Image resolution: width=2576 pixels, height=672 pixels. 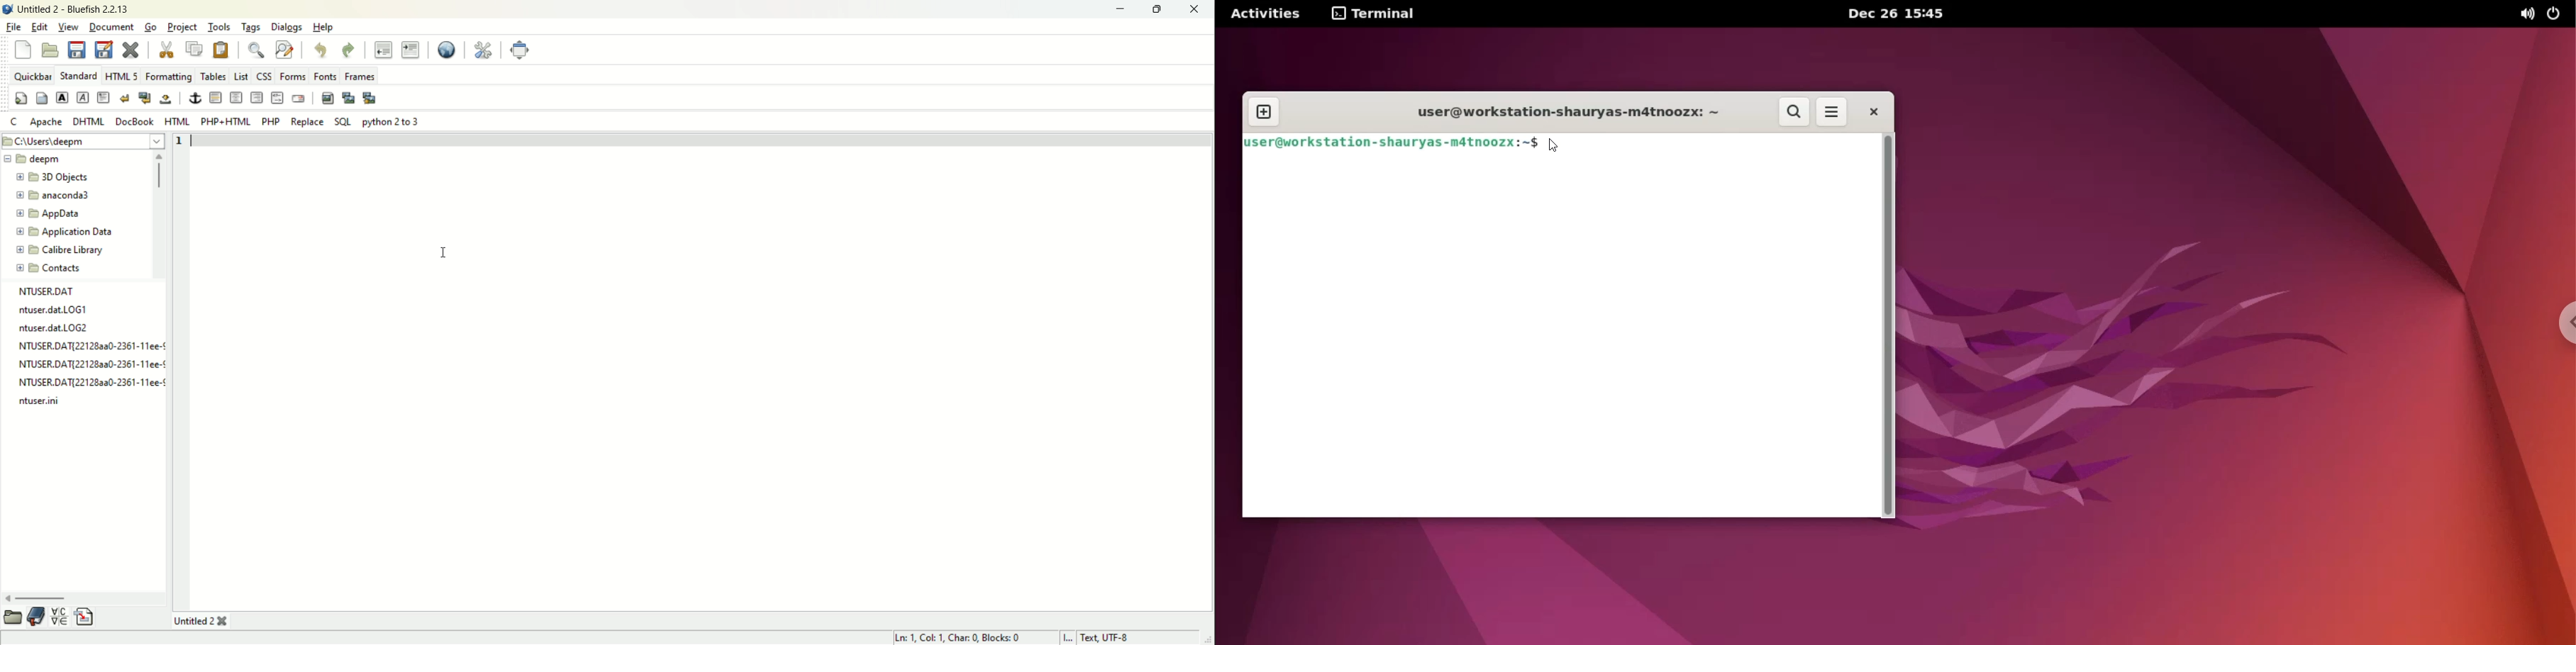 I want to click on copy, so click(x=194, y=49).